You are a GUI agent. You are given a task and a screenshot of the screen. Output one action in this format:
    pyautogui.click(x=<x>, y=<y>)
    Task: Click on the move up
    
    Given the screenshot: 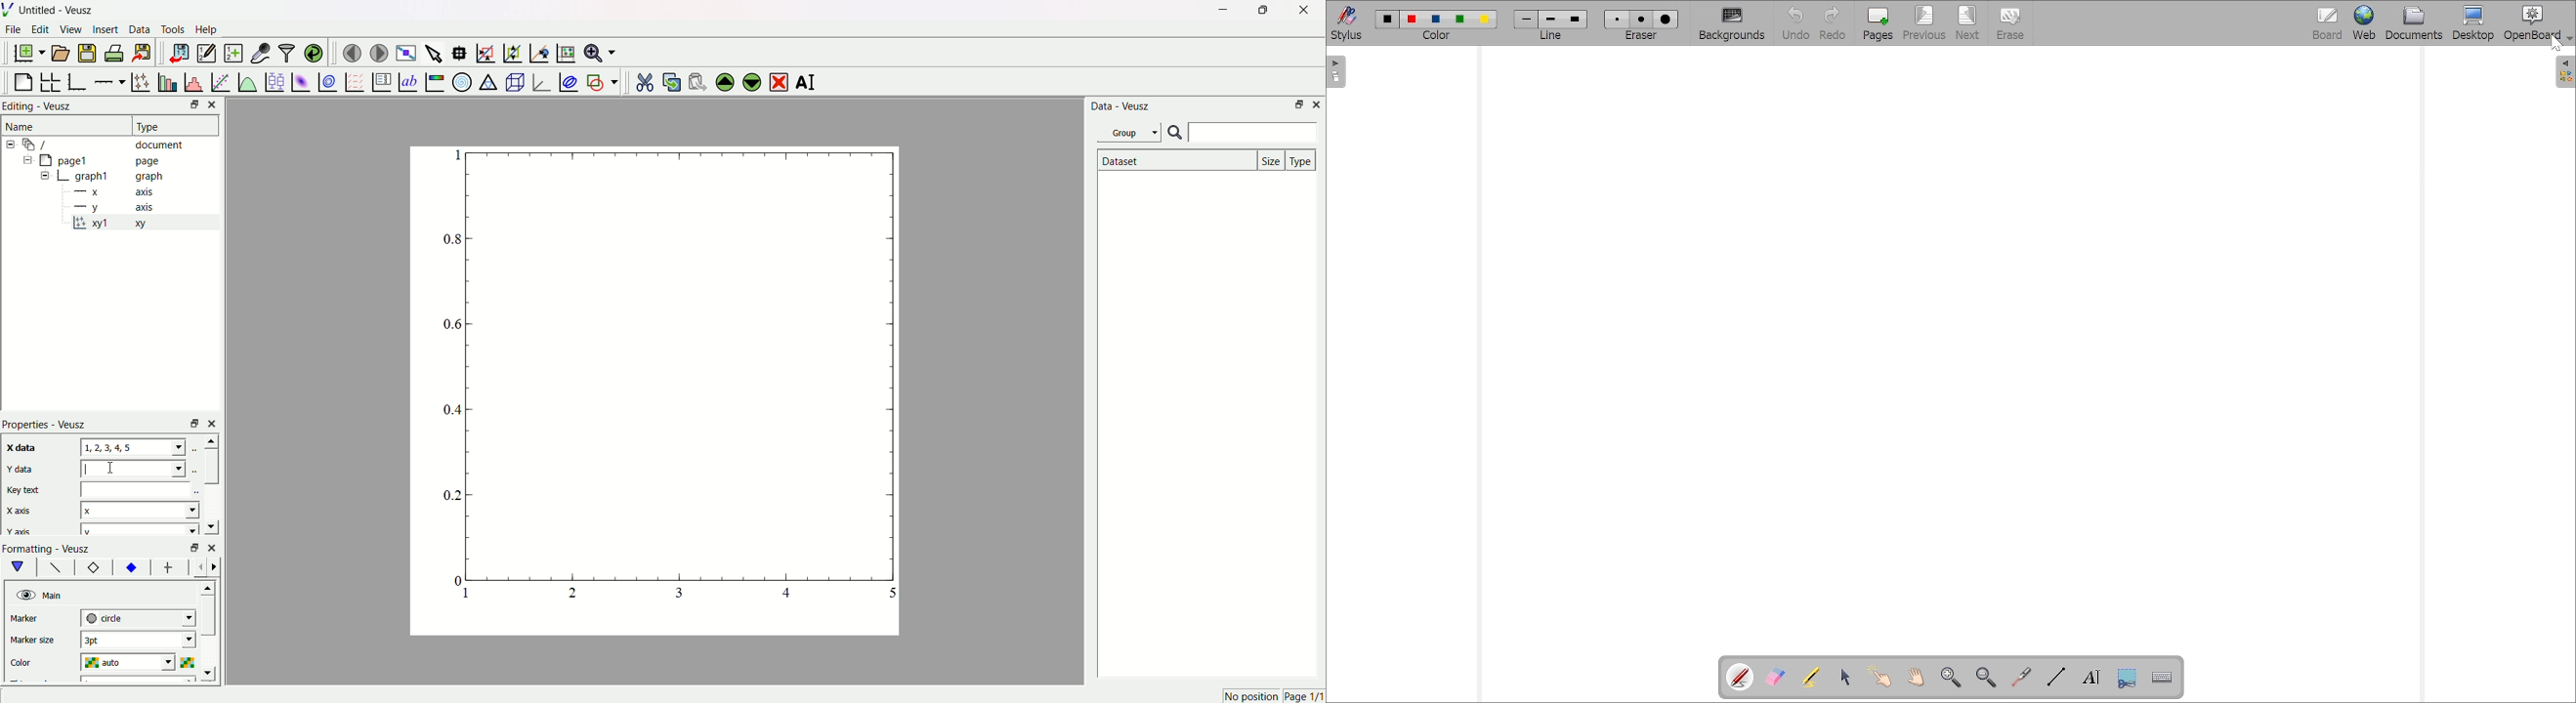 What is the action you would take?
    pyautogui.click(x=210, y=586)
    